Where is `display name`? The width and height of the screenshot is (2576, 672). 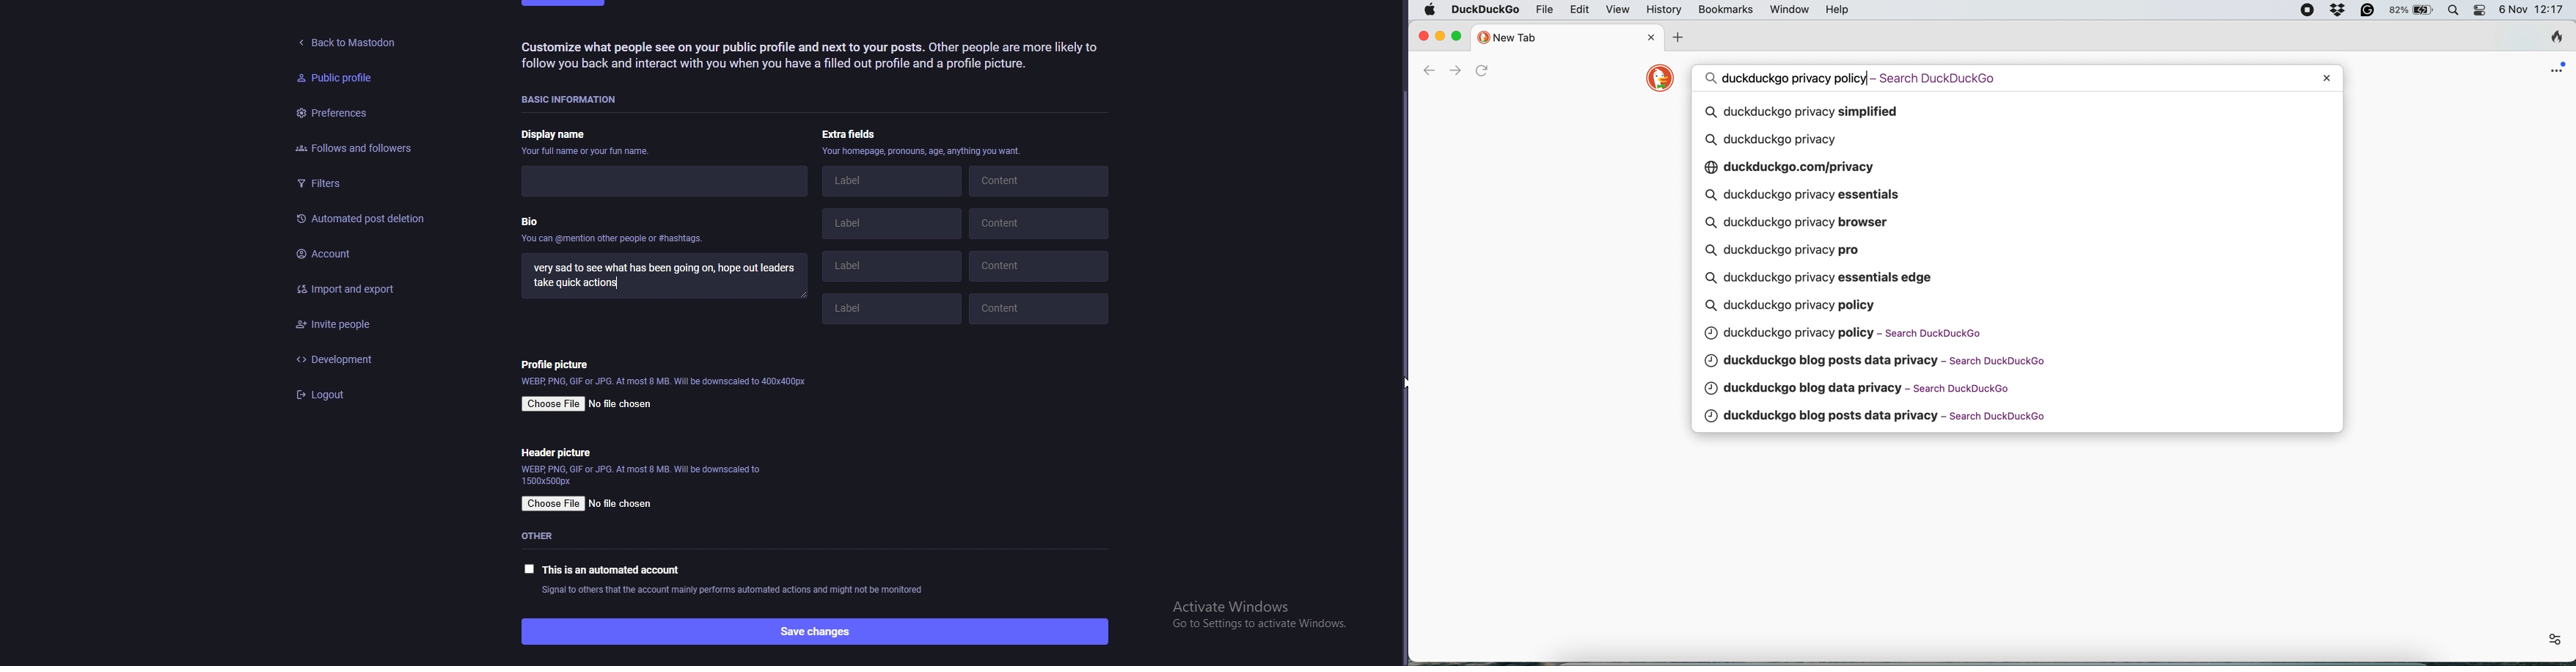 display name is located at coordinates (588, 136).